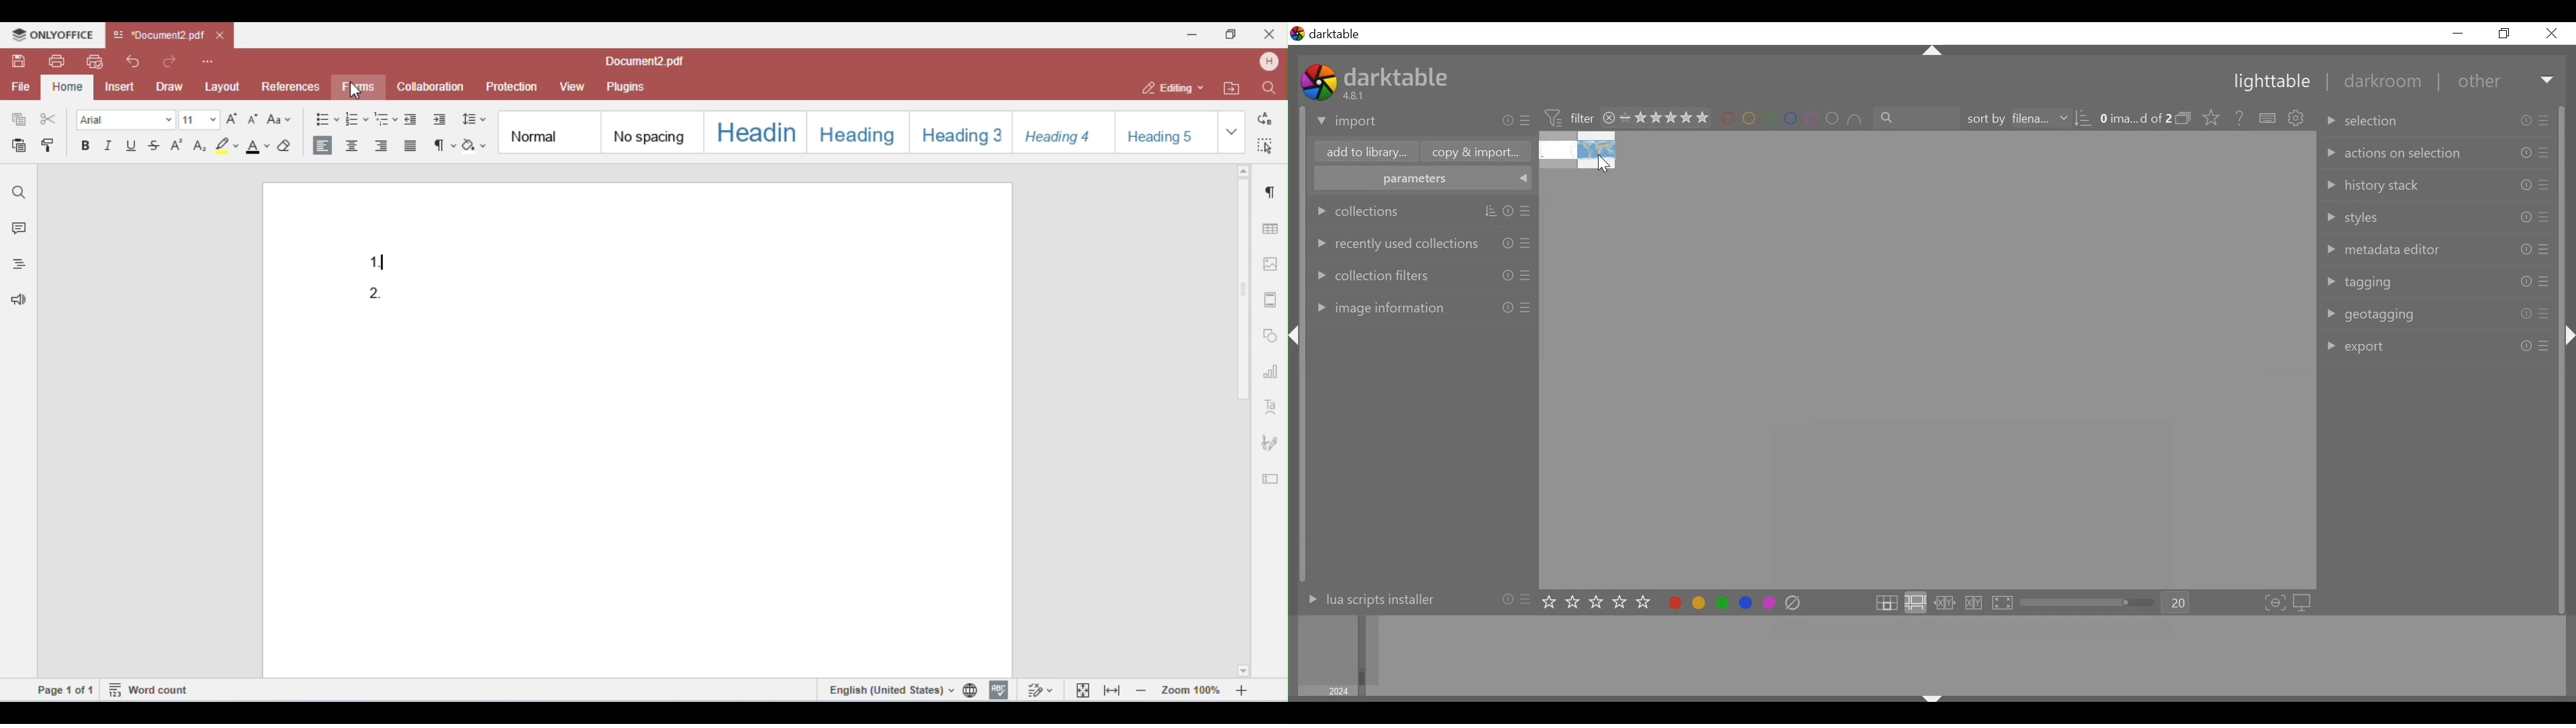 The height and width of the screenshot is (728, 2576). What do you see at coordinates (2005, 603) in the screenshot?
I see `click to enter full preview` at bounding box center [2005, 603].